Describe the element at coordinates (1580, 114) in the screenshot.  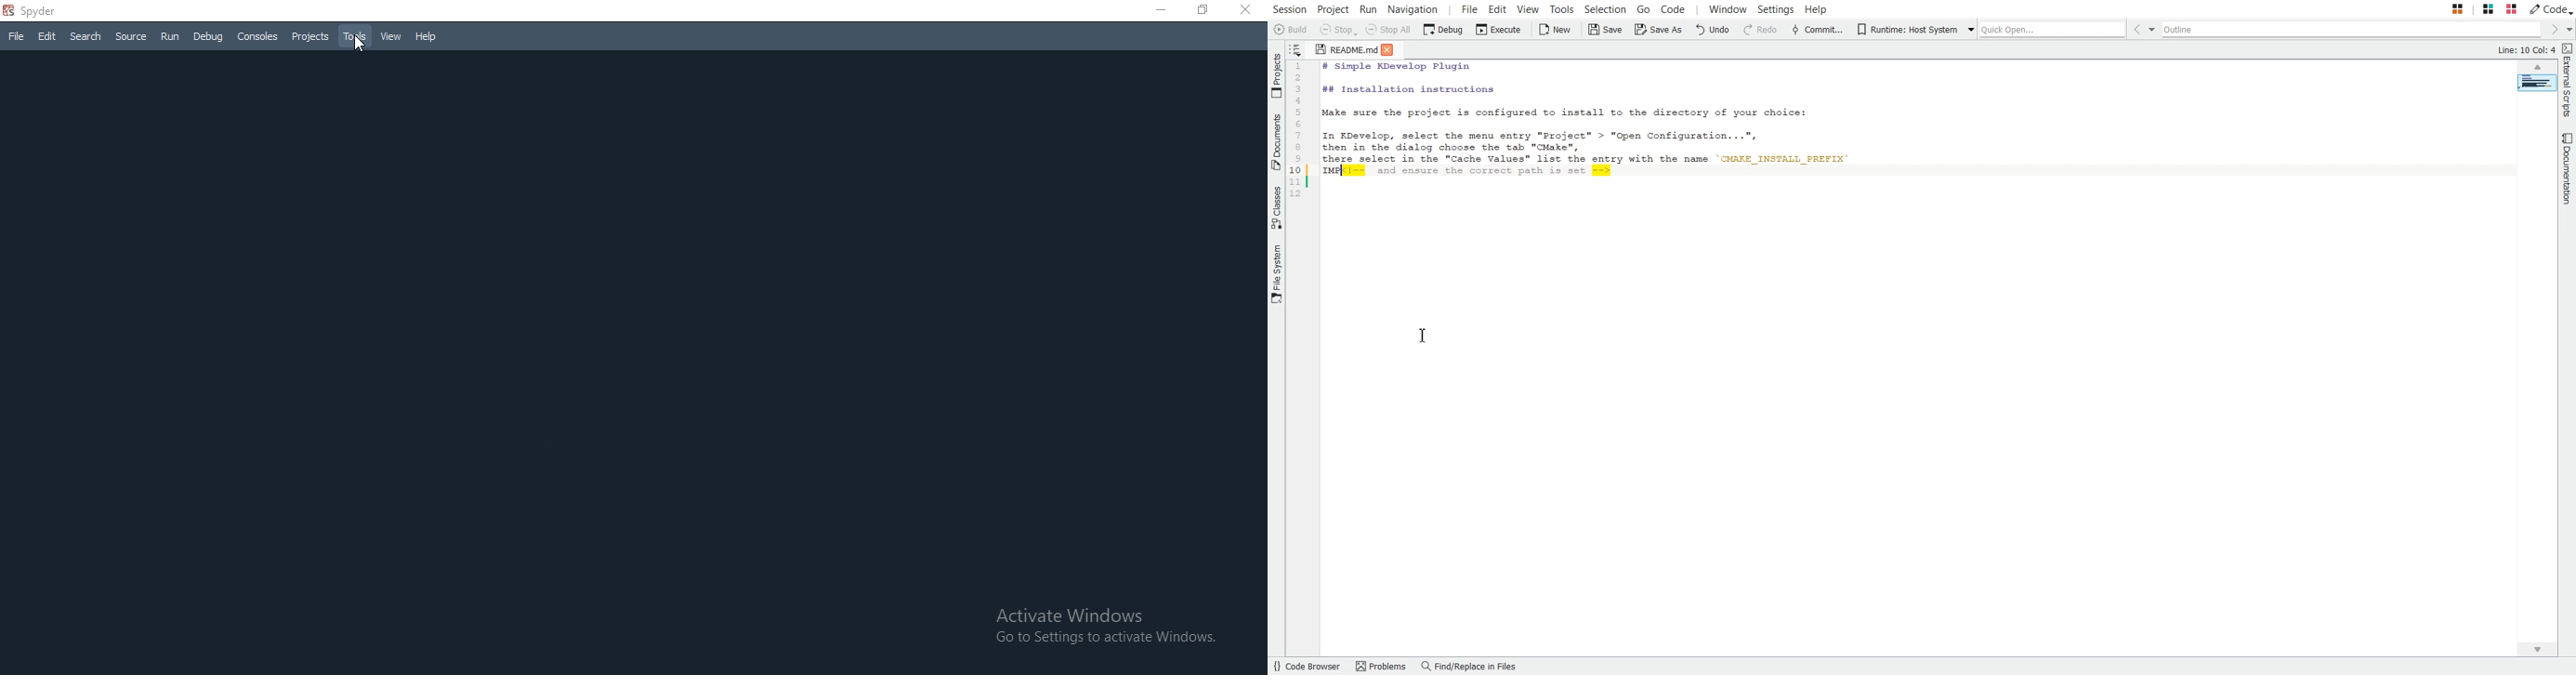
I see `Make sure the project is configured to install to the directory of your choice:` at that location.